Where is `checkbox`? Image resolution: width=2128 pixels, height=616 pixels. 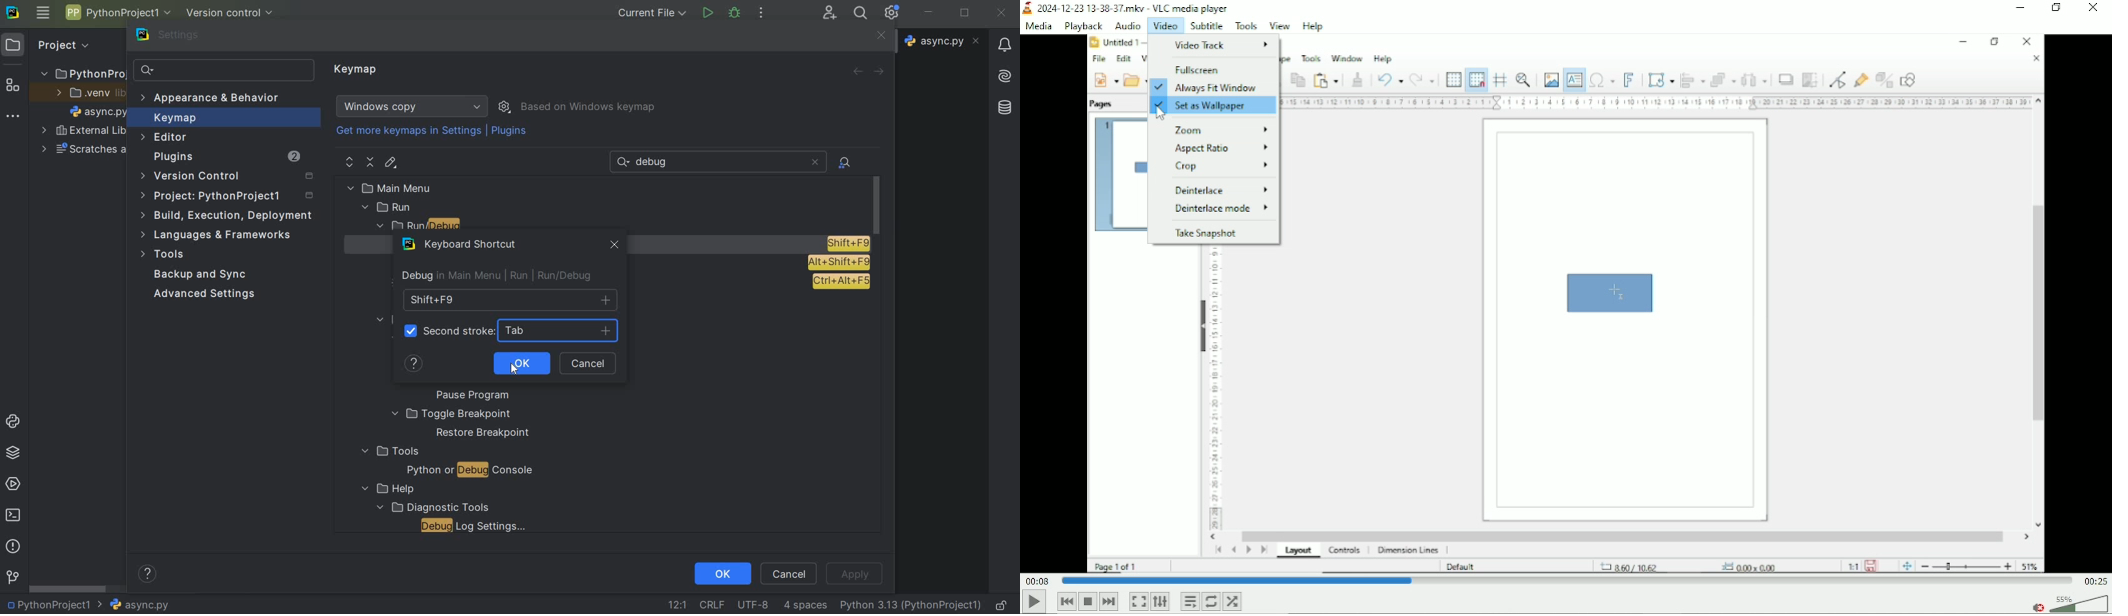
checkbox is located at coordinates (411, 330).